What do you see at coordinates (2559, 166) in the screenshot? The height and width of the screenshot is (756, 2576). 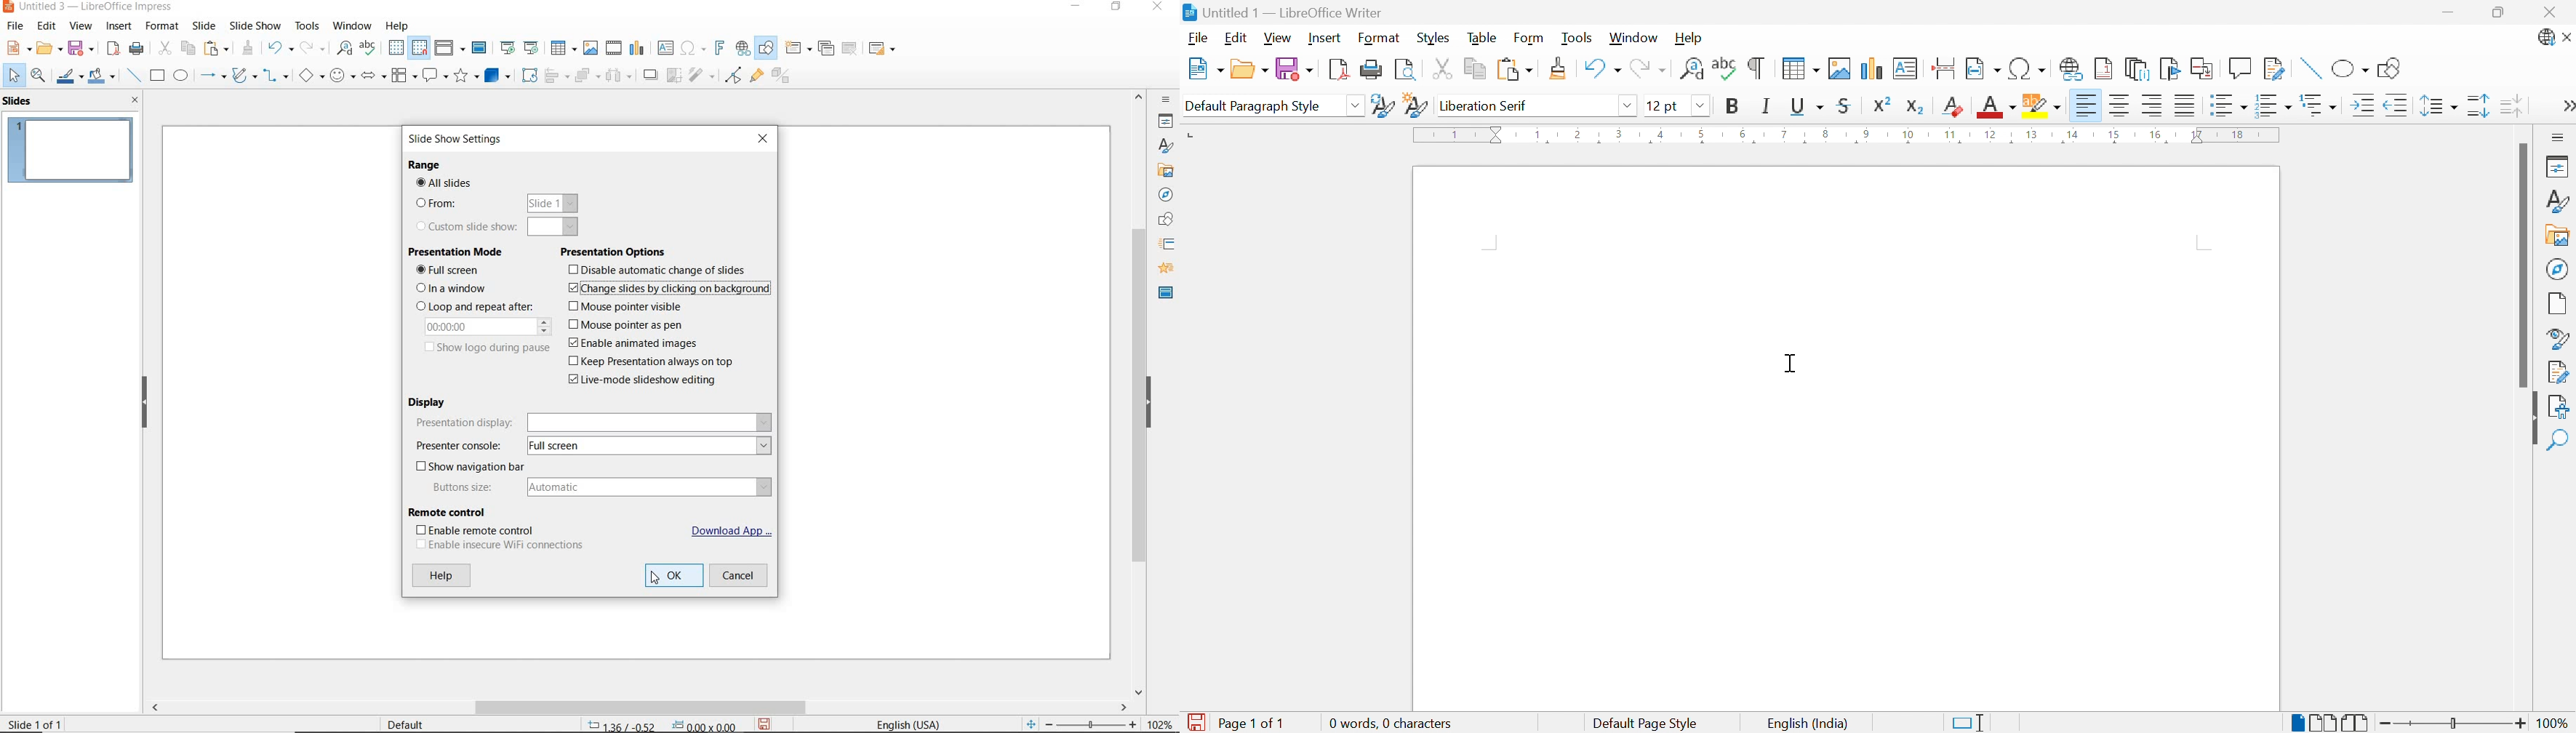 I see `Properties` at bounding box center [2559, 166].